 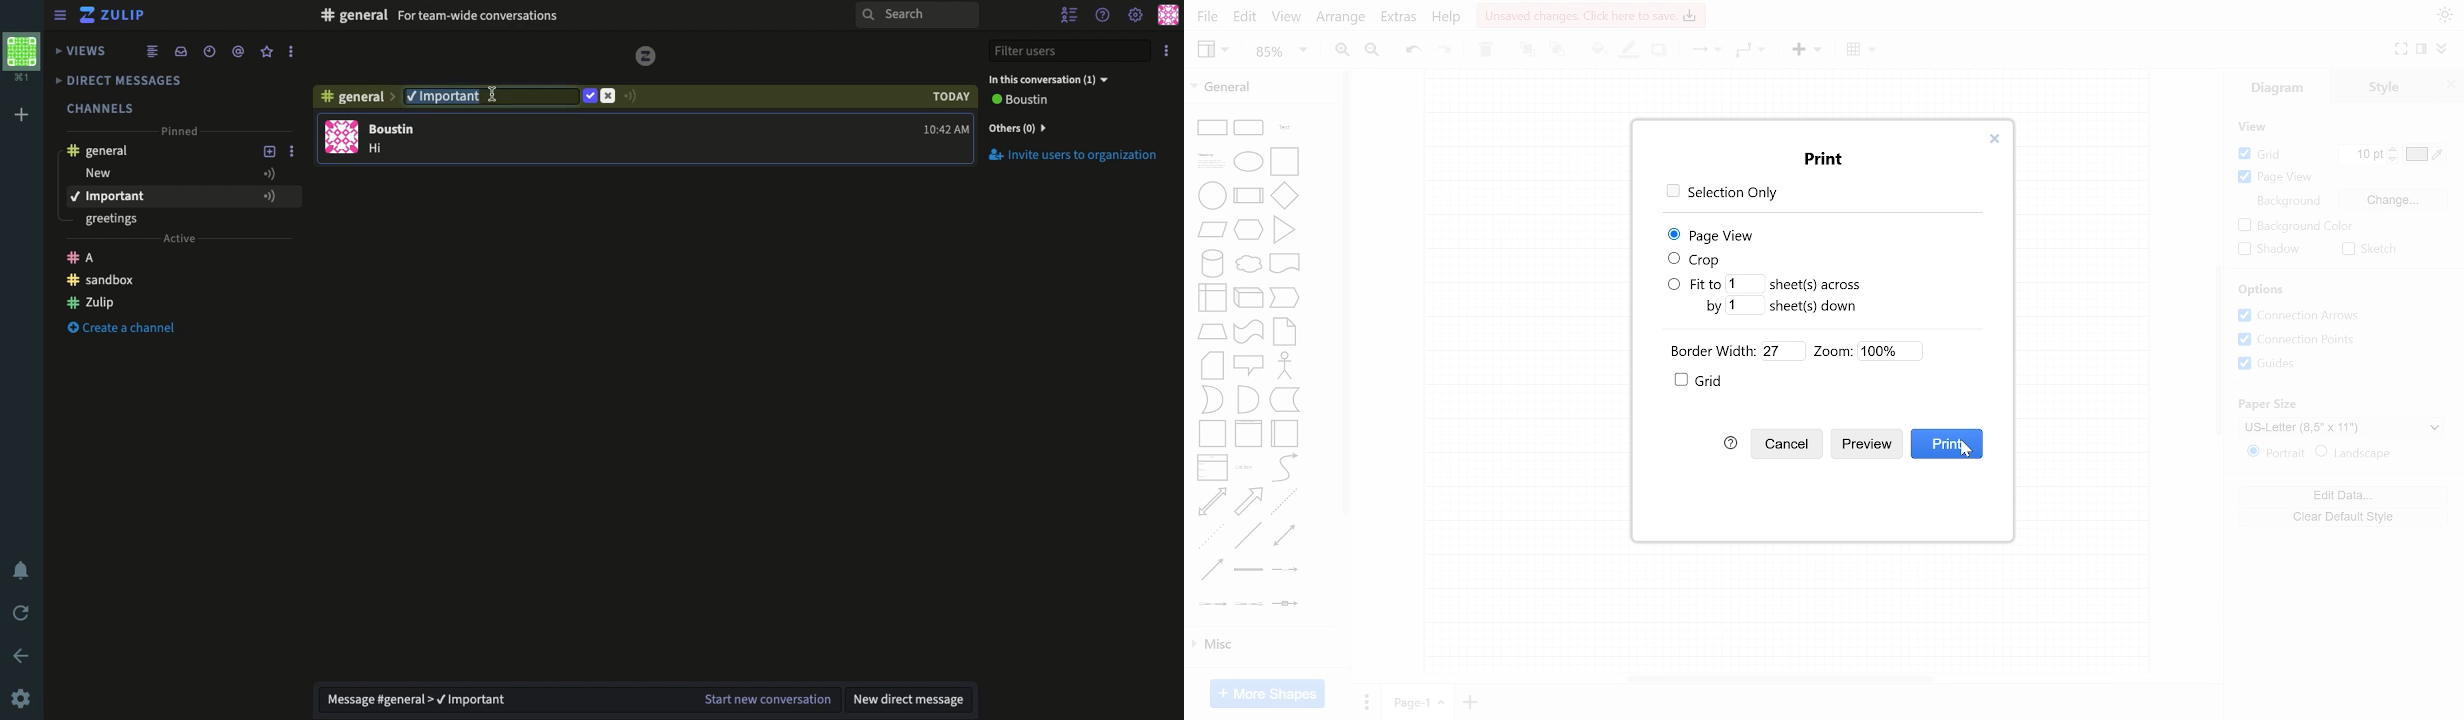 I want to click on Text, so click(x=1285, y=127).